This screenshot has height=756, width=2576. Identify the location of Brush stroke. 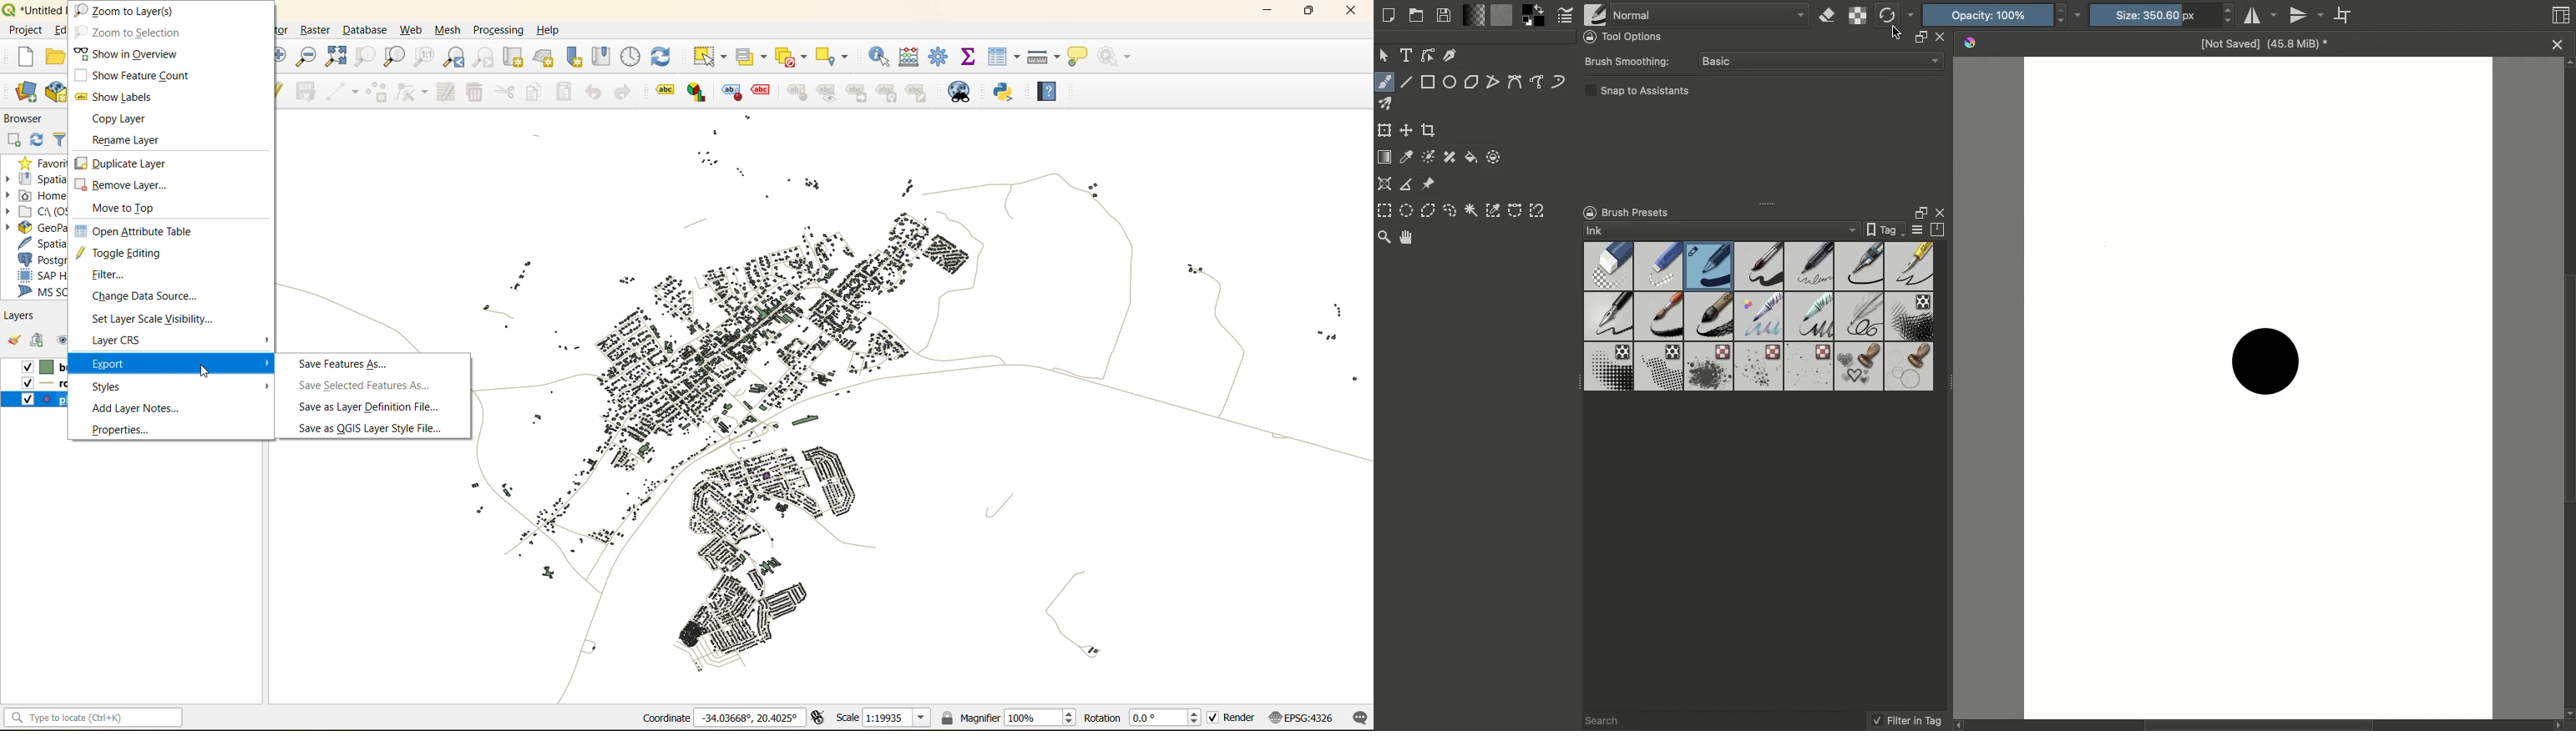
(2266, 359).